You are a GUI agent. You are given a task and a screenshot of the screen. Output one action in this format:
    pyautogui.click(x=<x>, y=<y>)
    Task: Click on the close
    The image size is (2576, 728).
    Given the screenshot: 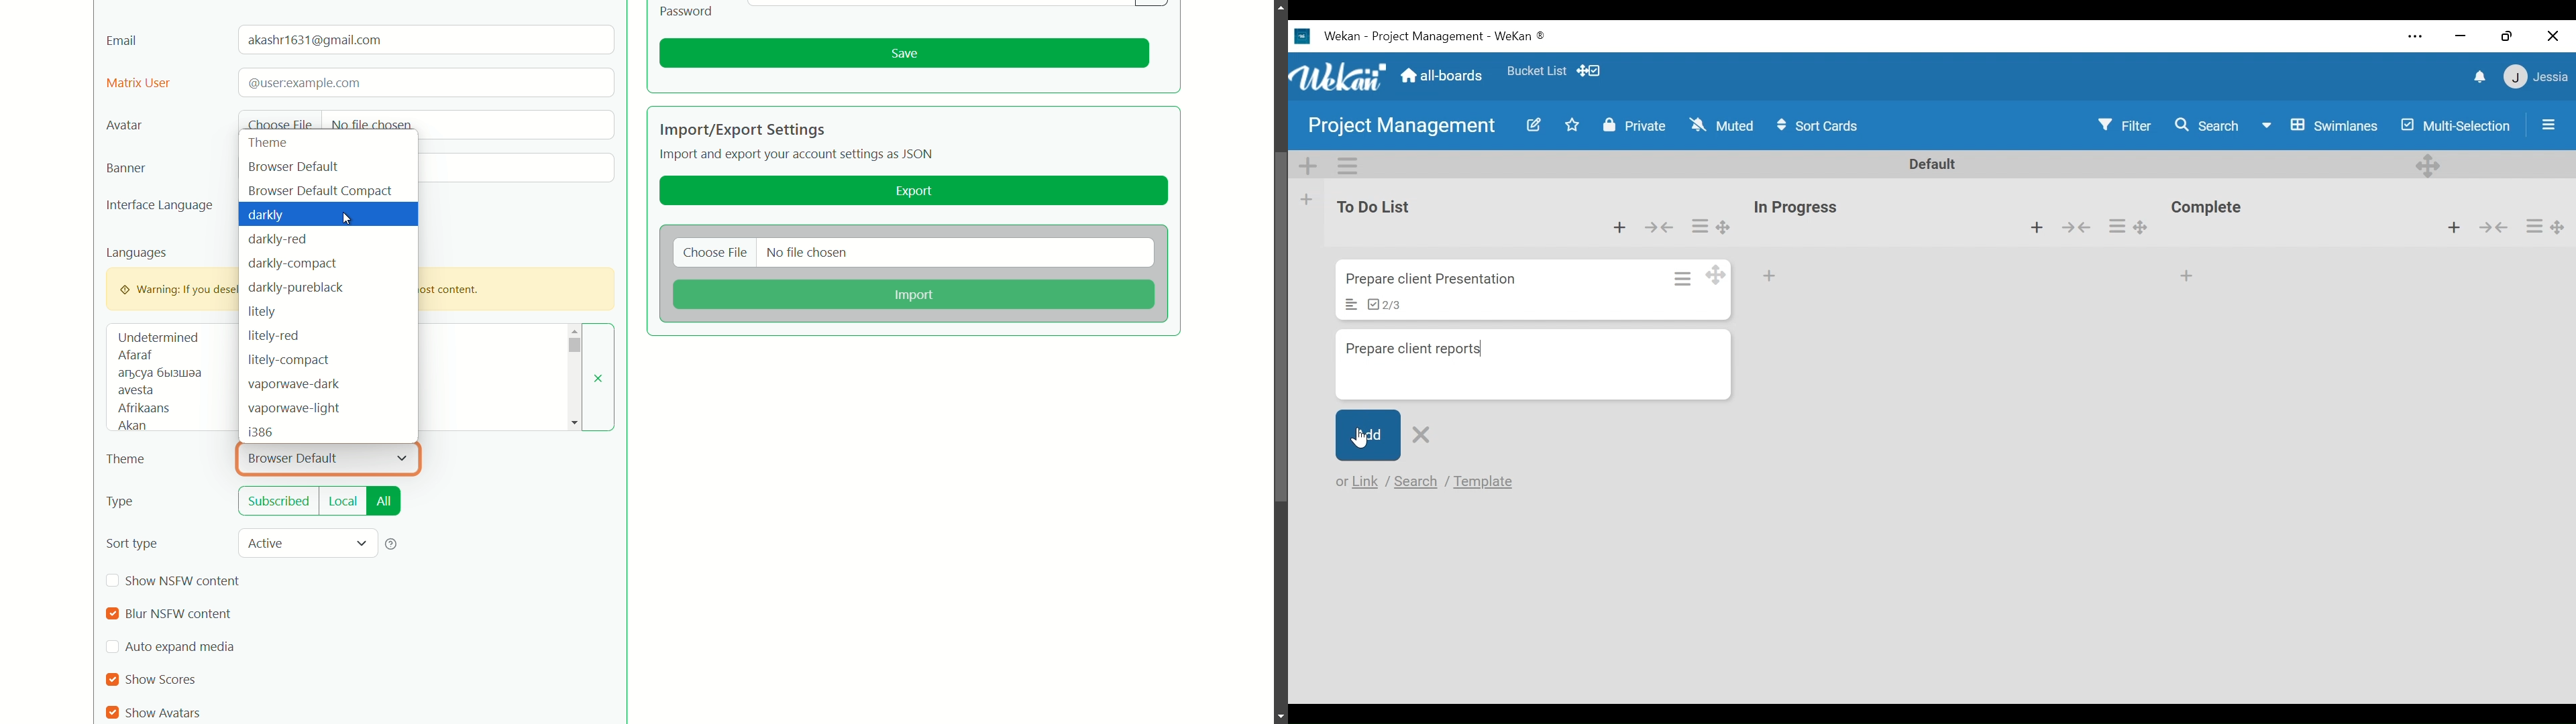 What is the action you would take?
    pyautogui.click(x=599, y=378)
    